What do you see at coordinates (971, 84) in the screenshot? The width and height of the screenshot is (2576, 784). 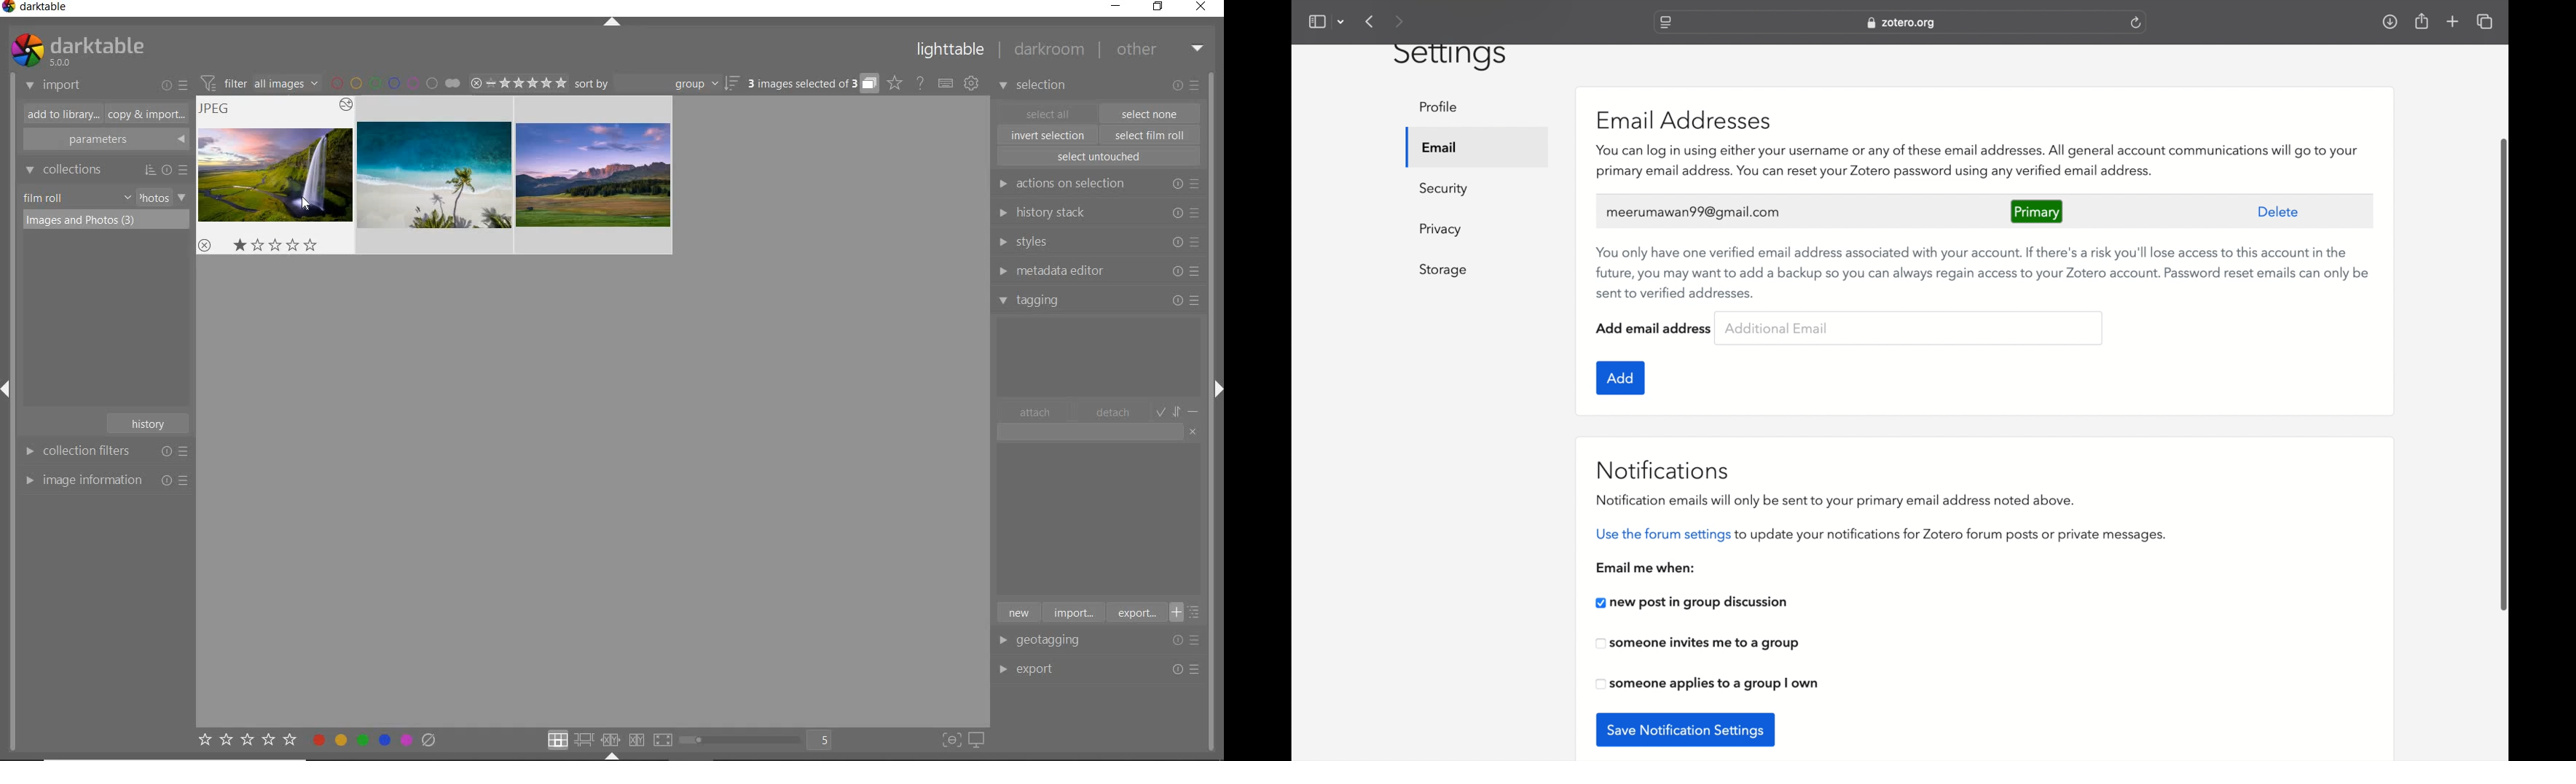 I see `show global preferences` at bounding box center [971, 84].